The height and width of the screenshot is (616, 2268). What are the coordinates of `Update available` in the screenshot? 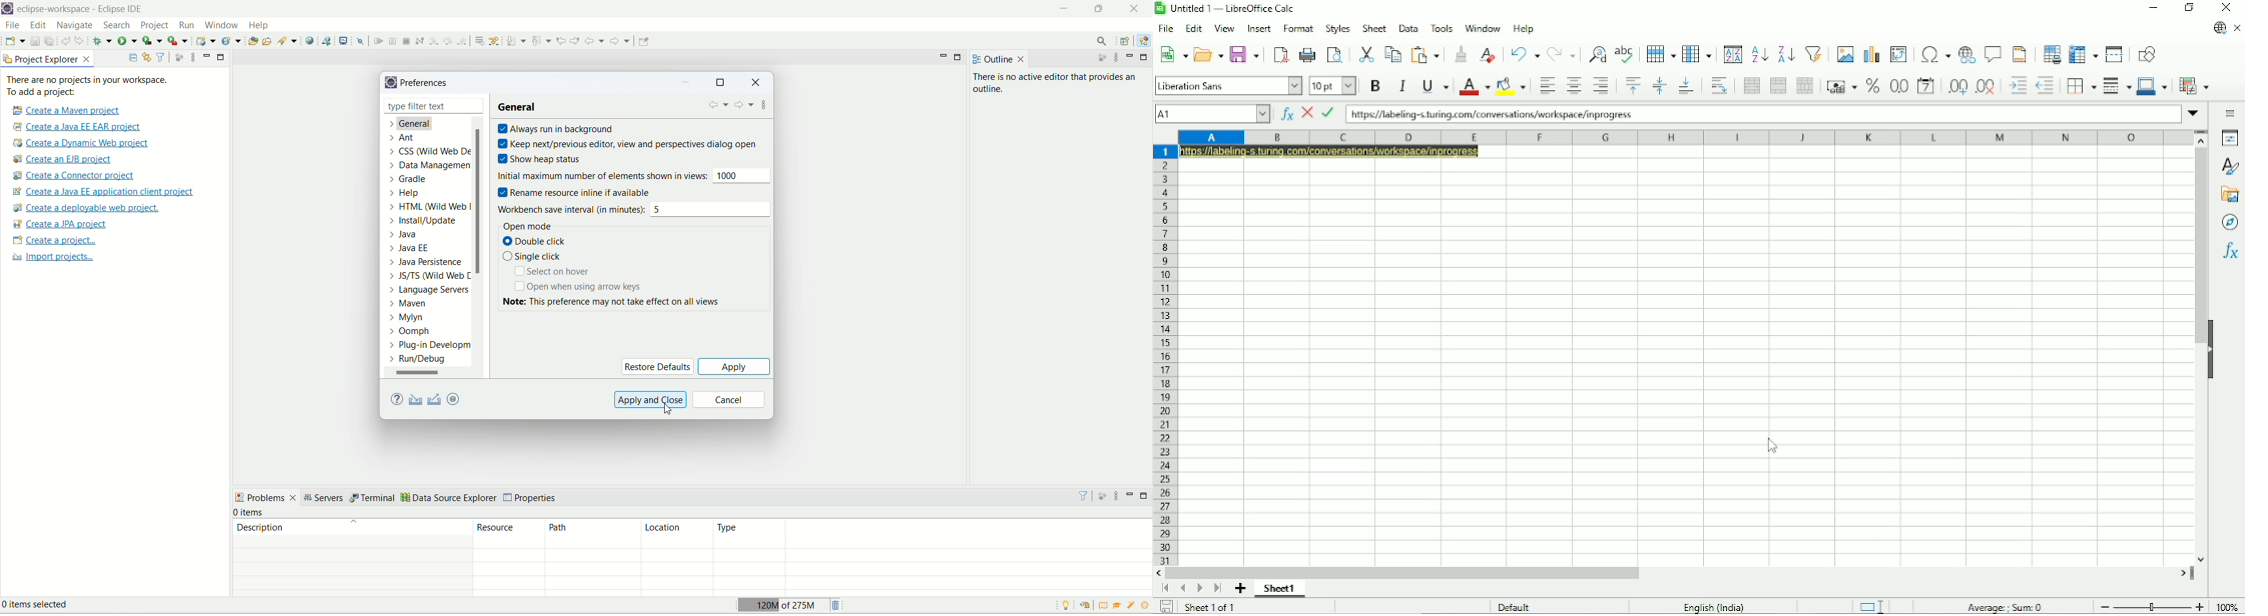 It's located at (2219, 29).